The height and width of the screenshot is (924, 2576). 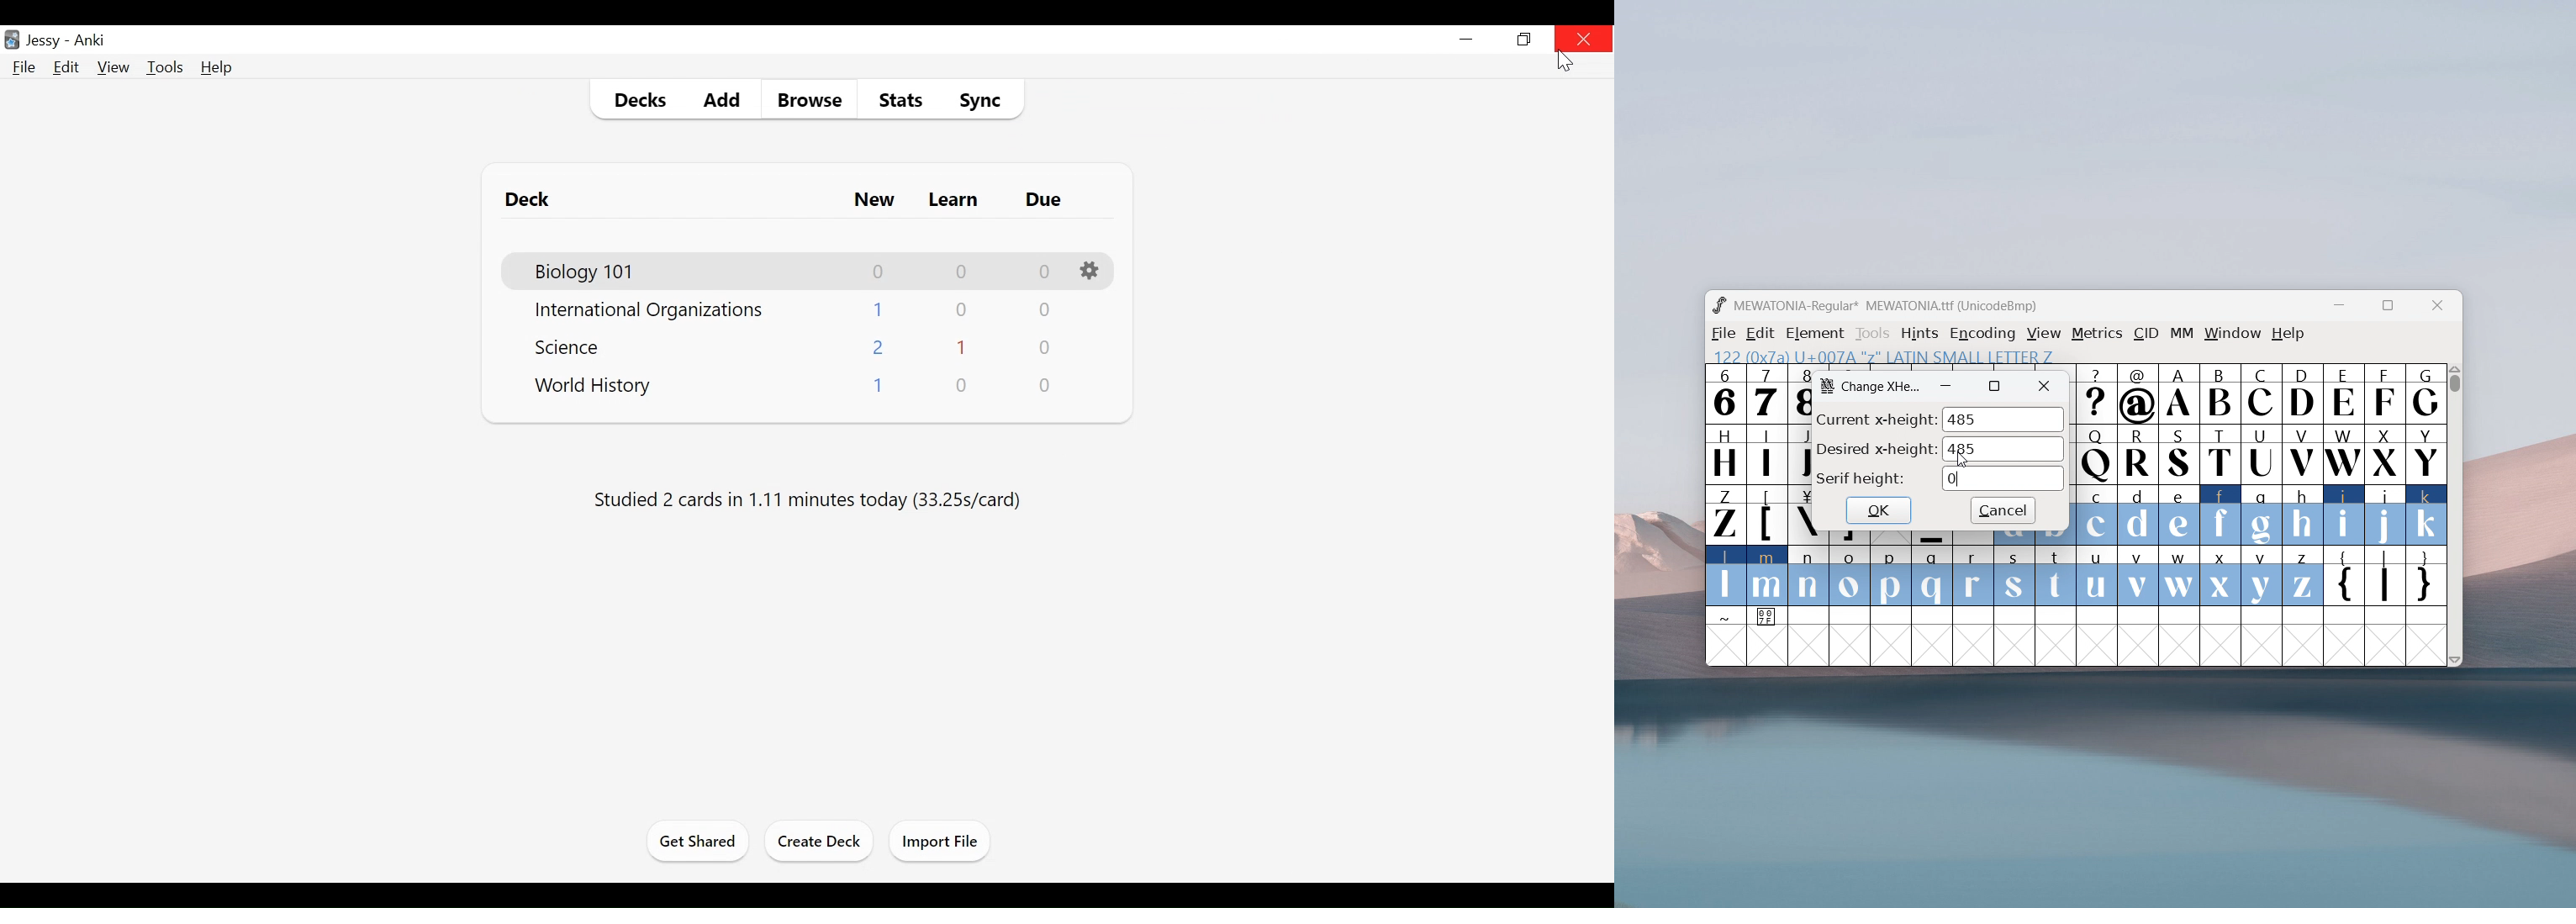 I want to click on G, so click(x=2426, y=393).